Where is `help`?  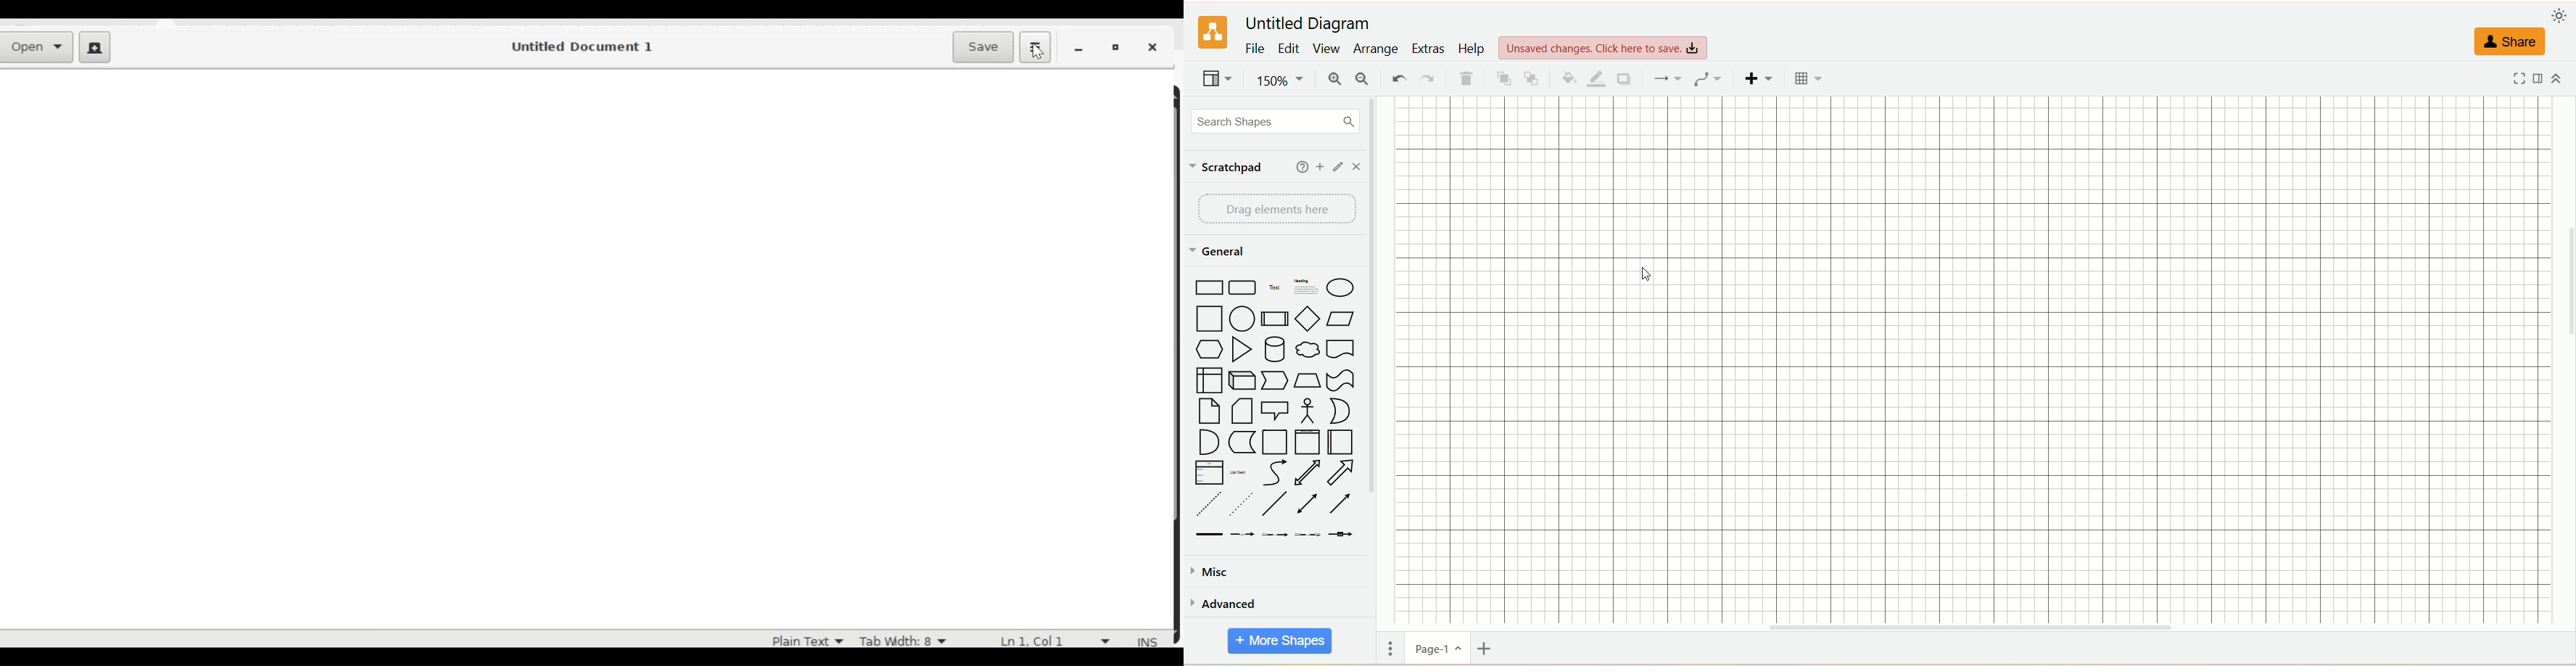
help is located at coordinates (1299, 168).